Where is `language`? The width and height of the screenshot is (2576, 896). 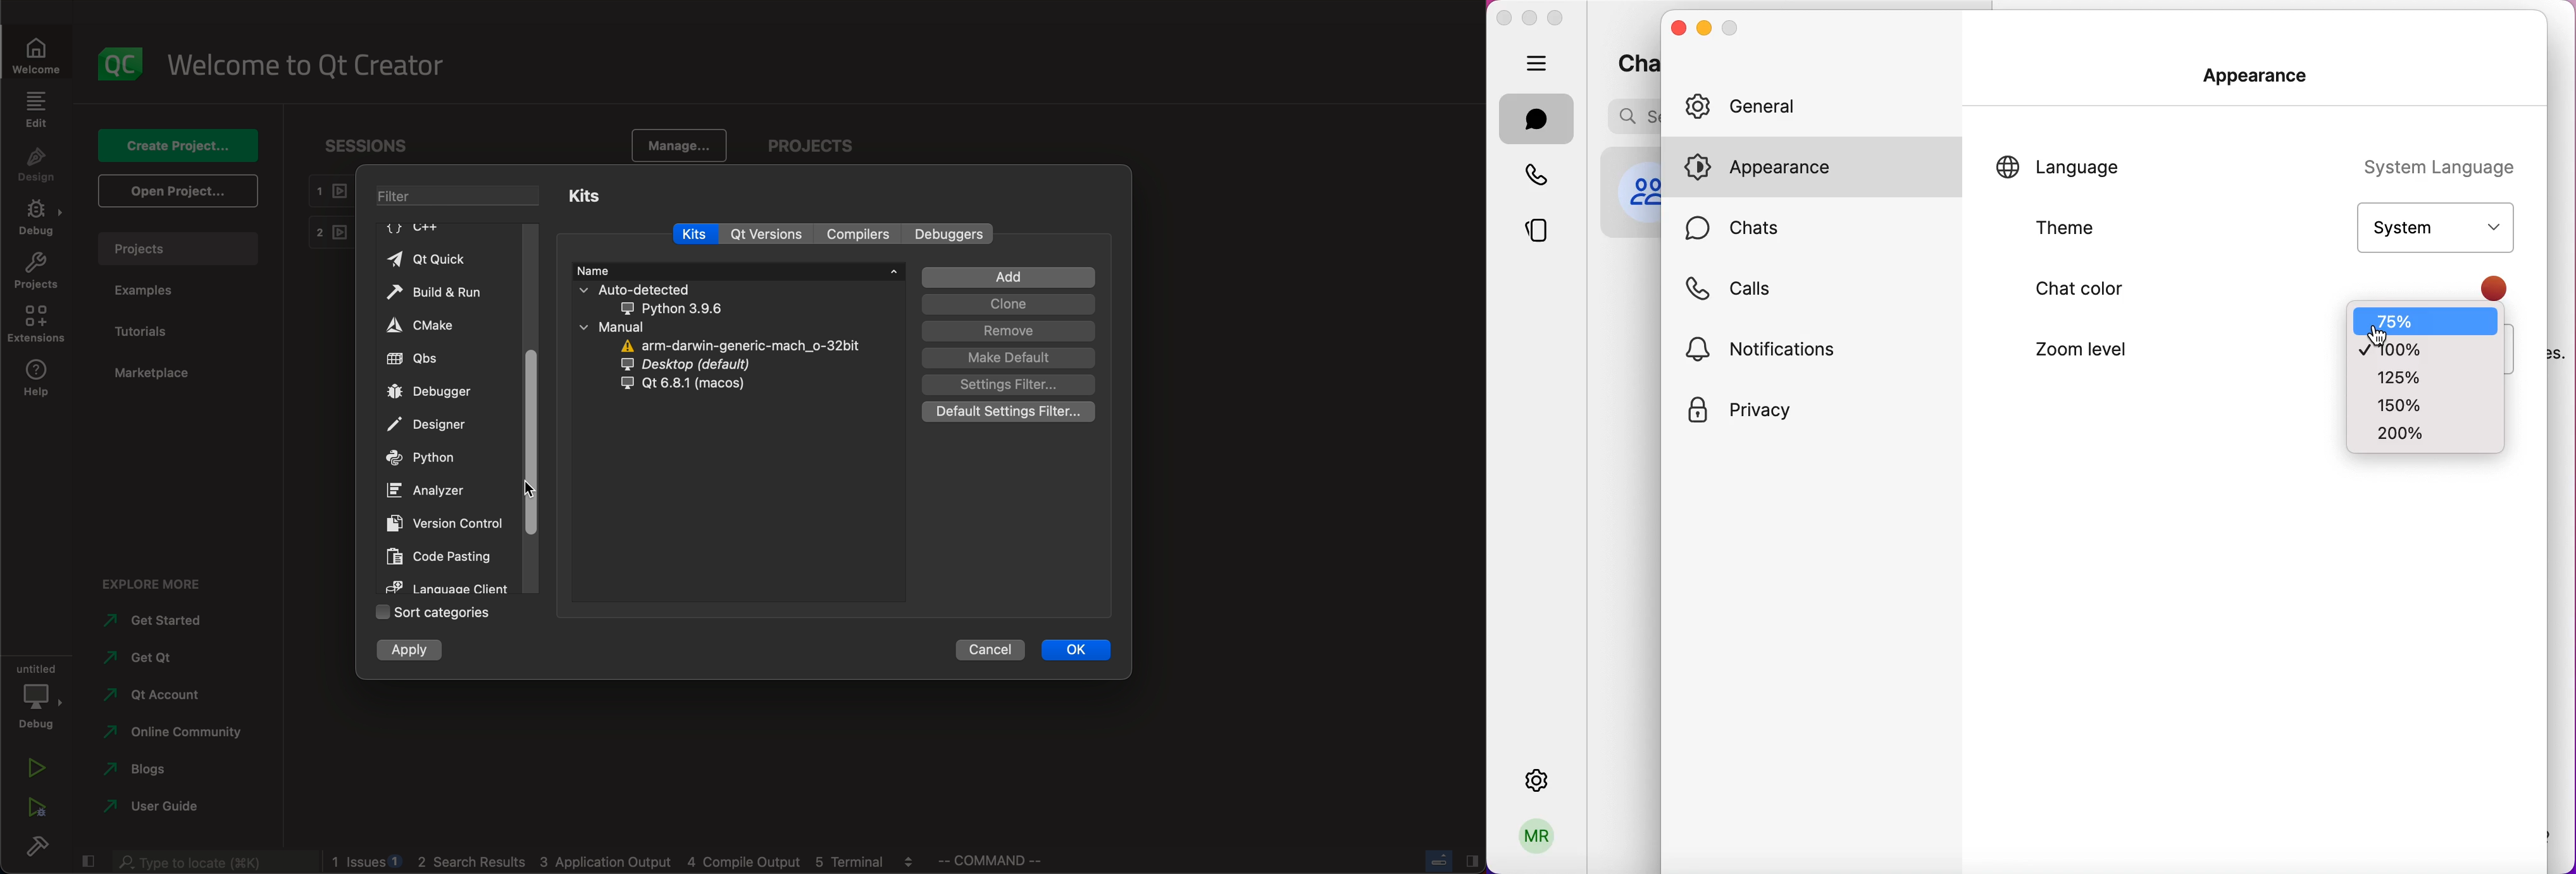
language is located at coordinates (446, 585).